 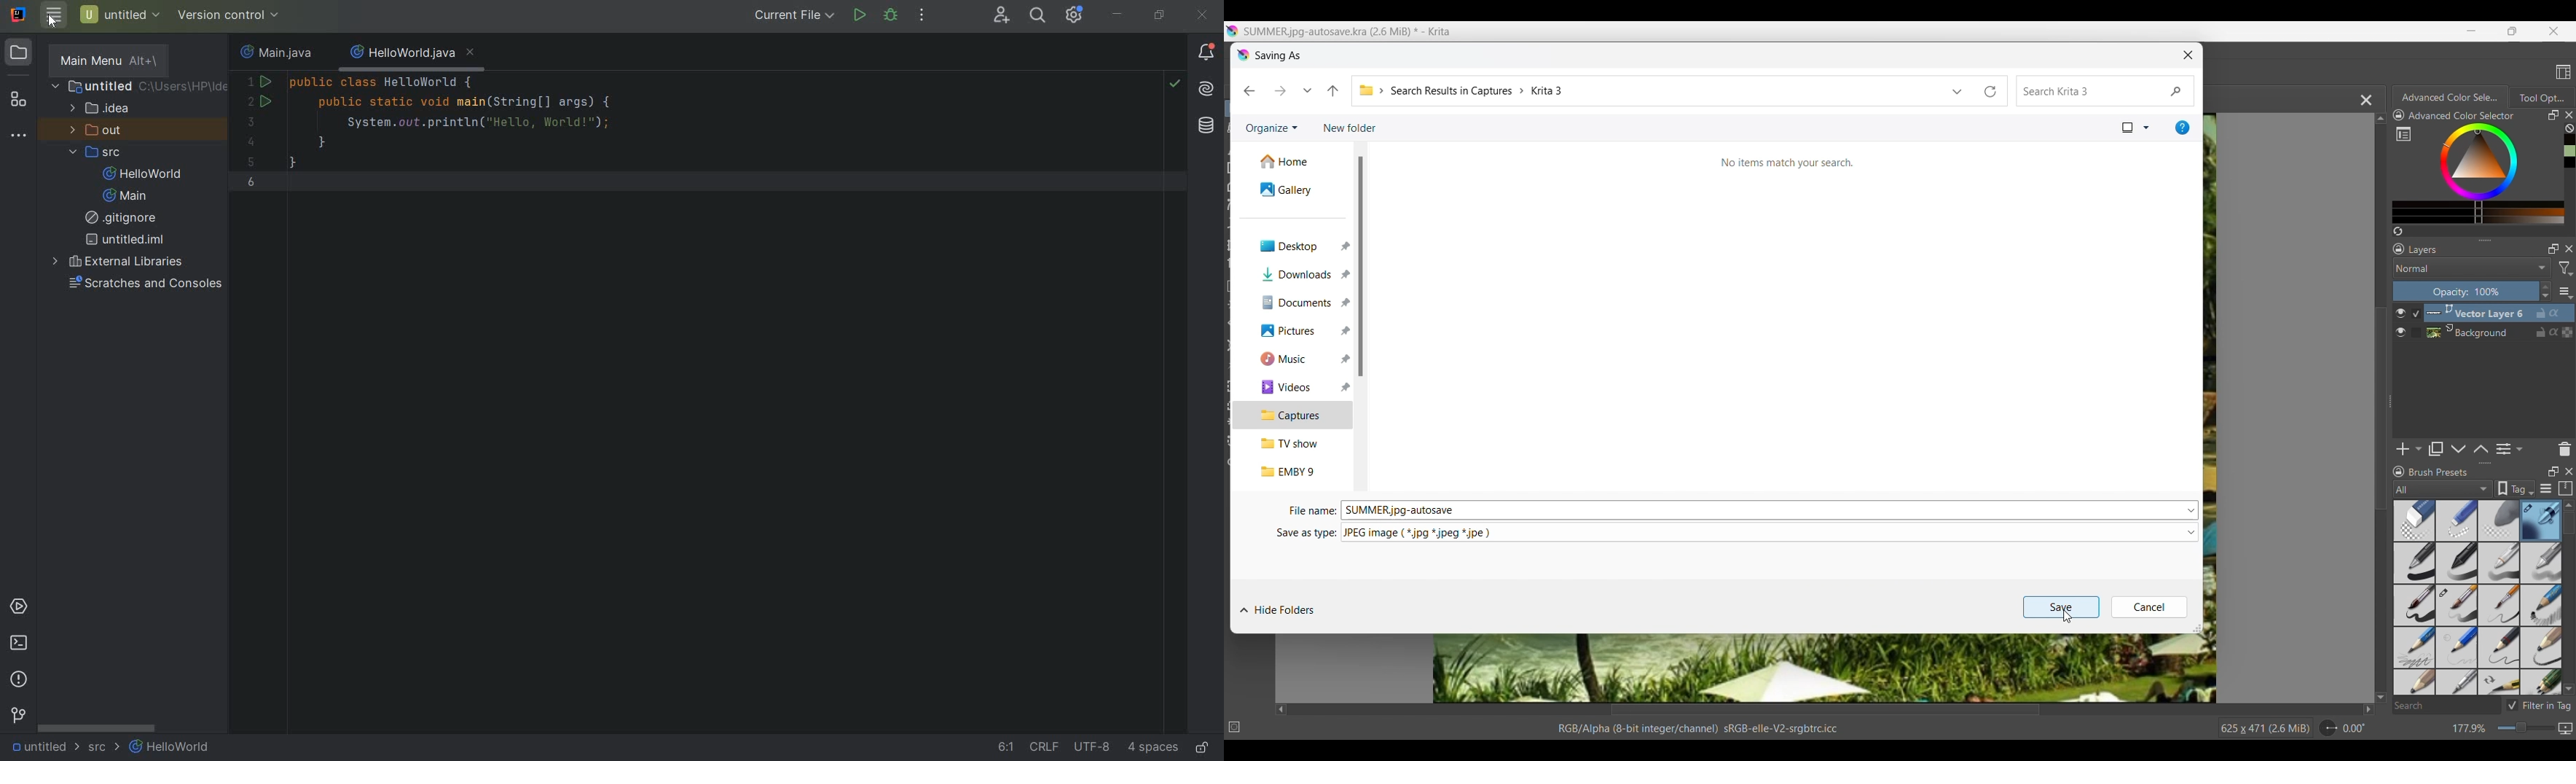 What do you see at coordinates (2422, 249) in the screenshot?
I see `Title of current layer` at bounding box center [2422, 249].